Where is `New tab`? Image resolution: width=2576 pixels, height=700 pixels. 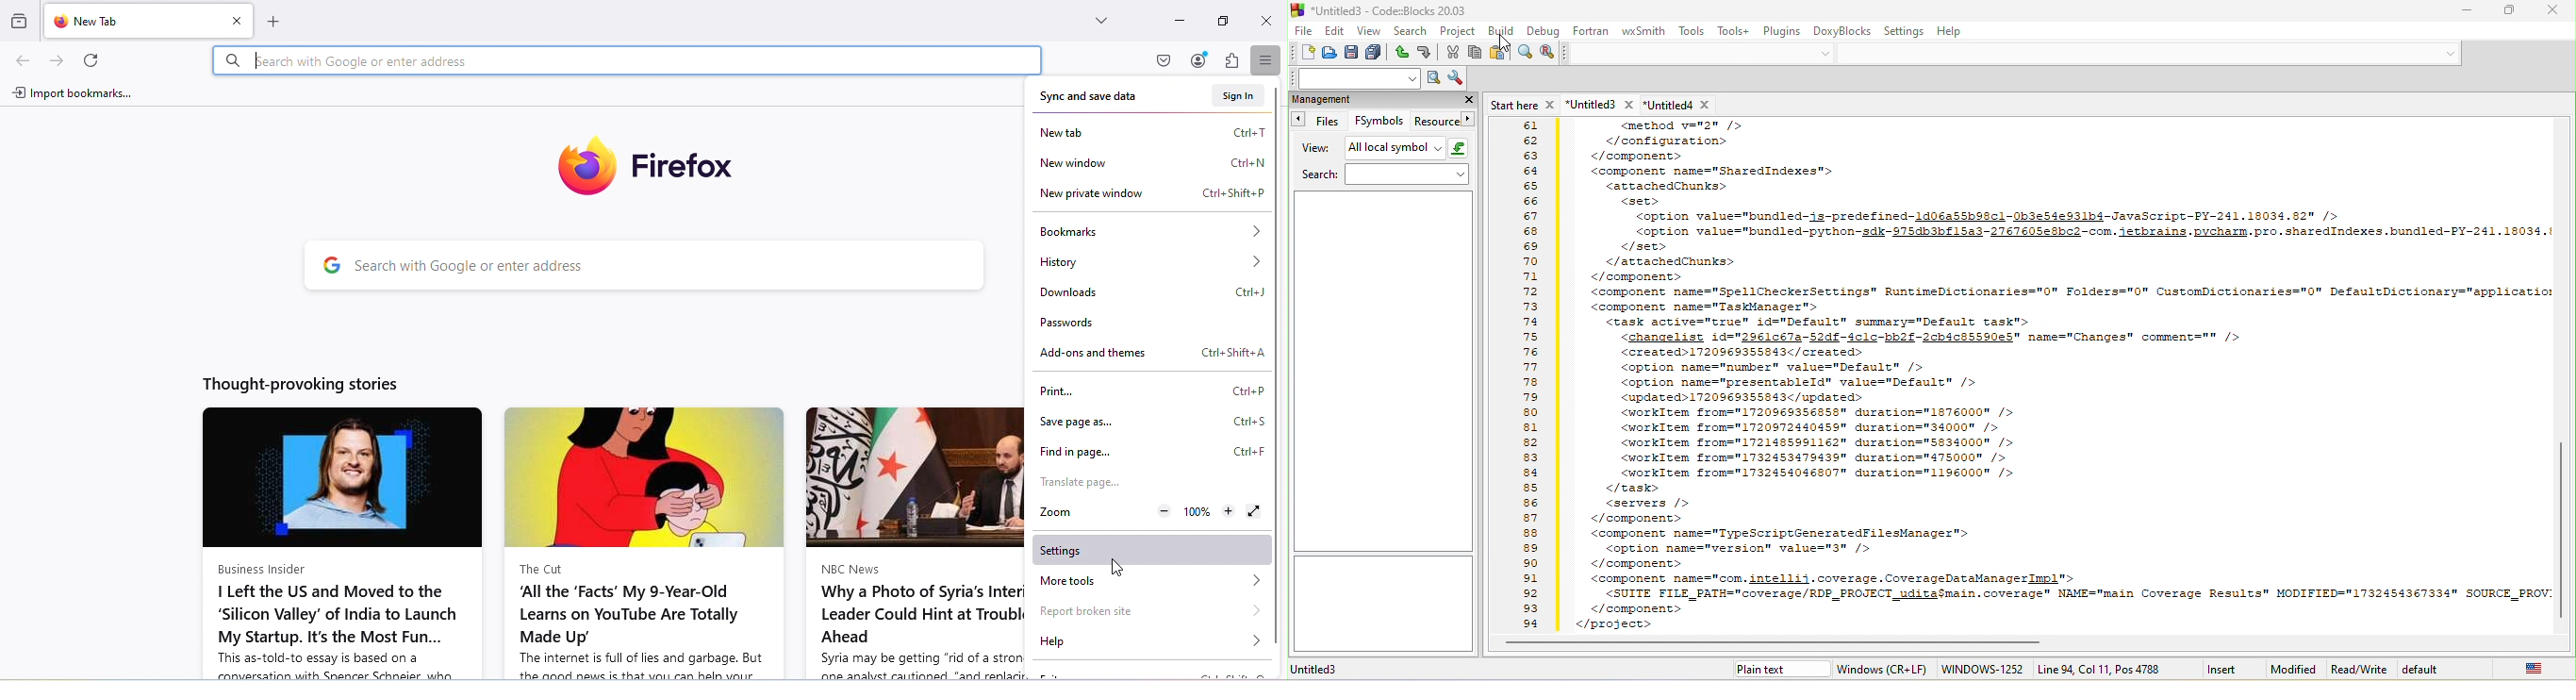
New tab is located at coordinates (134, 20).